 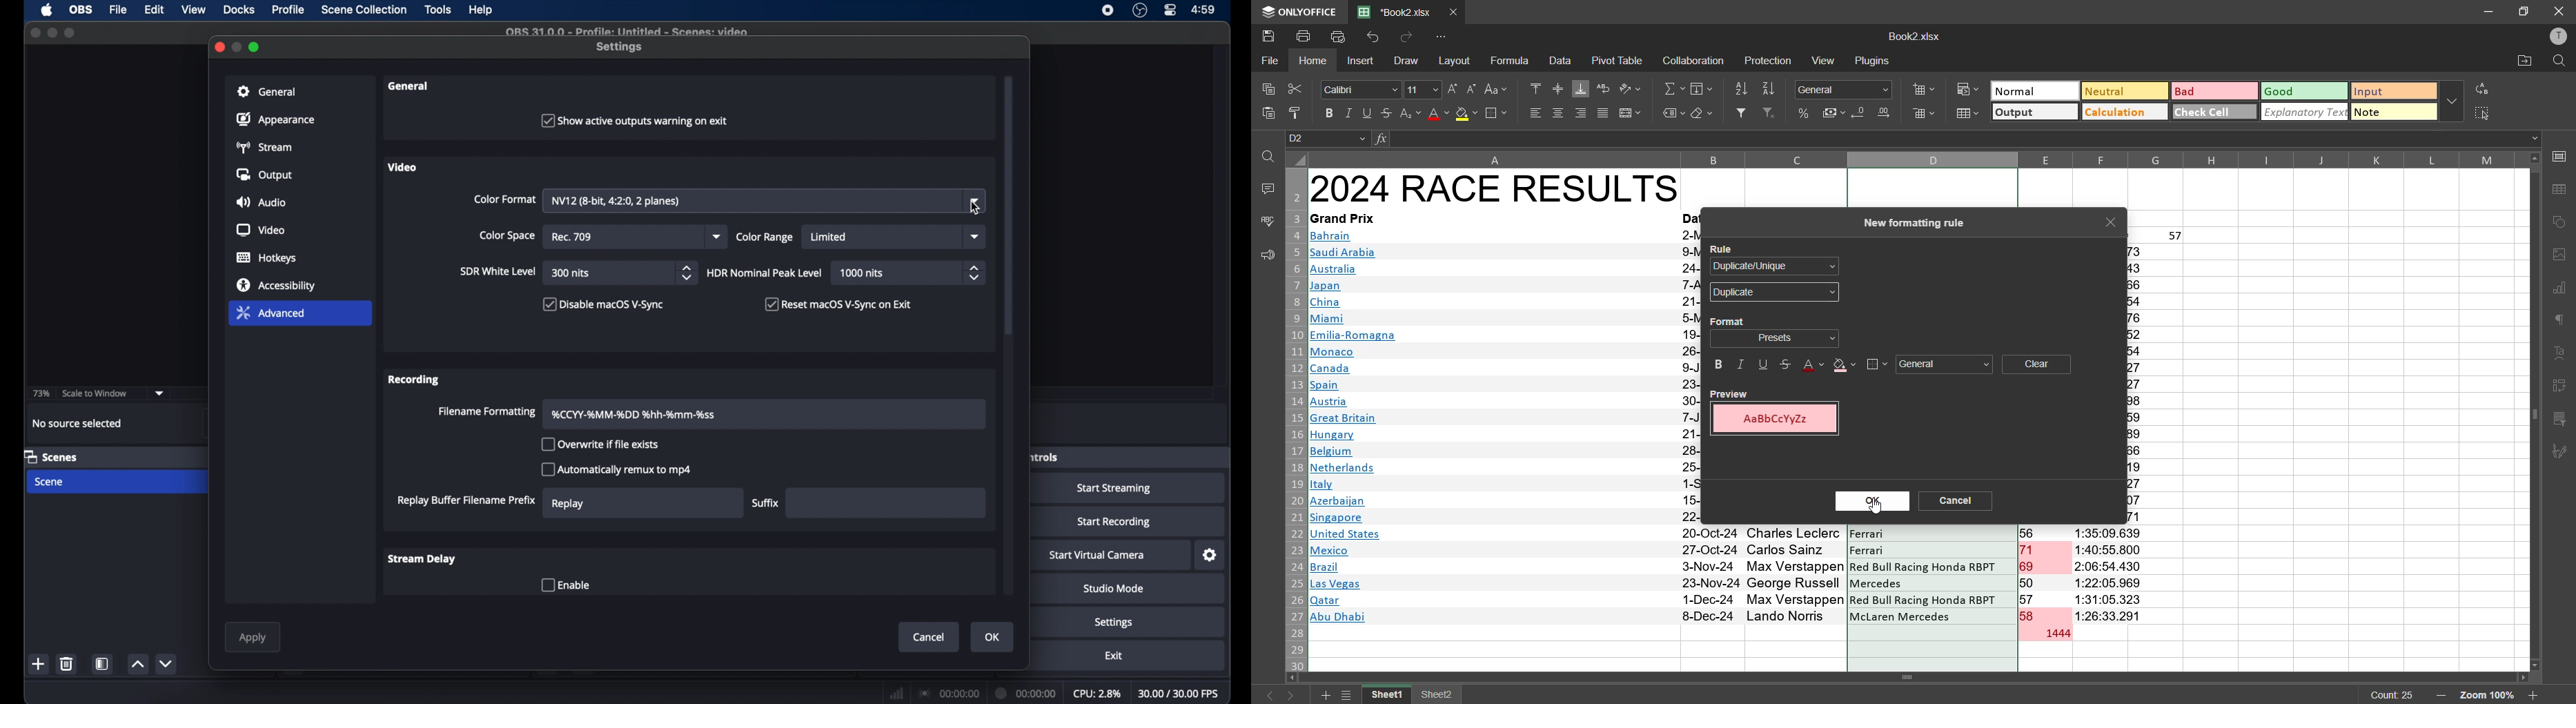 I want to click on hotkeys, so click(x=267, y=258).